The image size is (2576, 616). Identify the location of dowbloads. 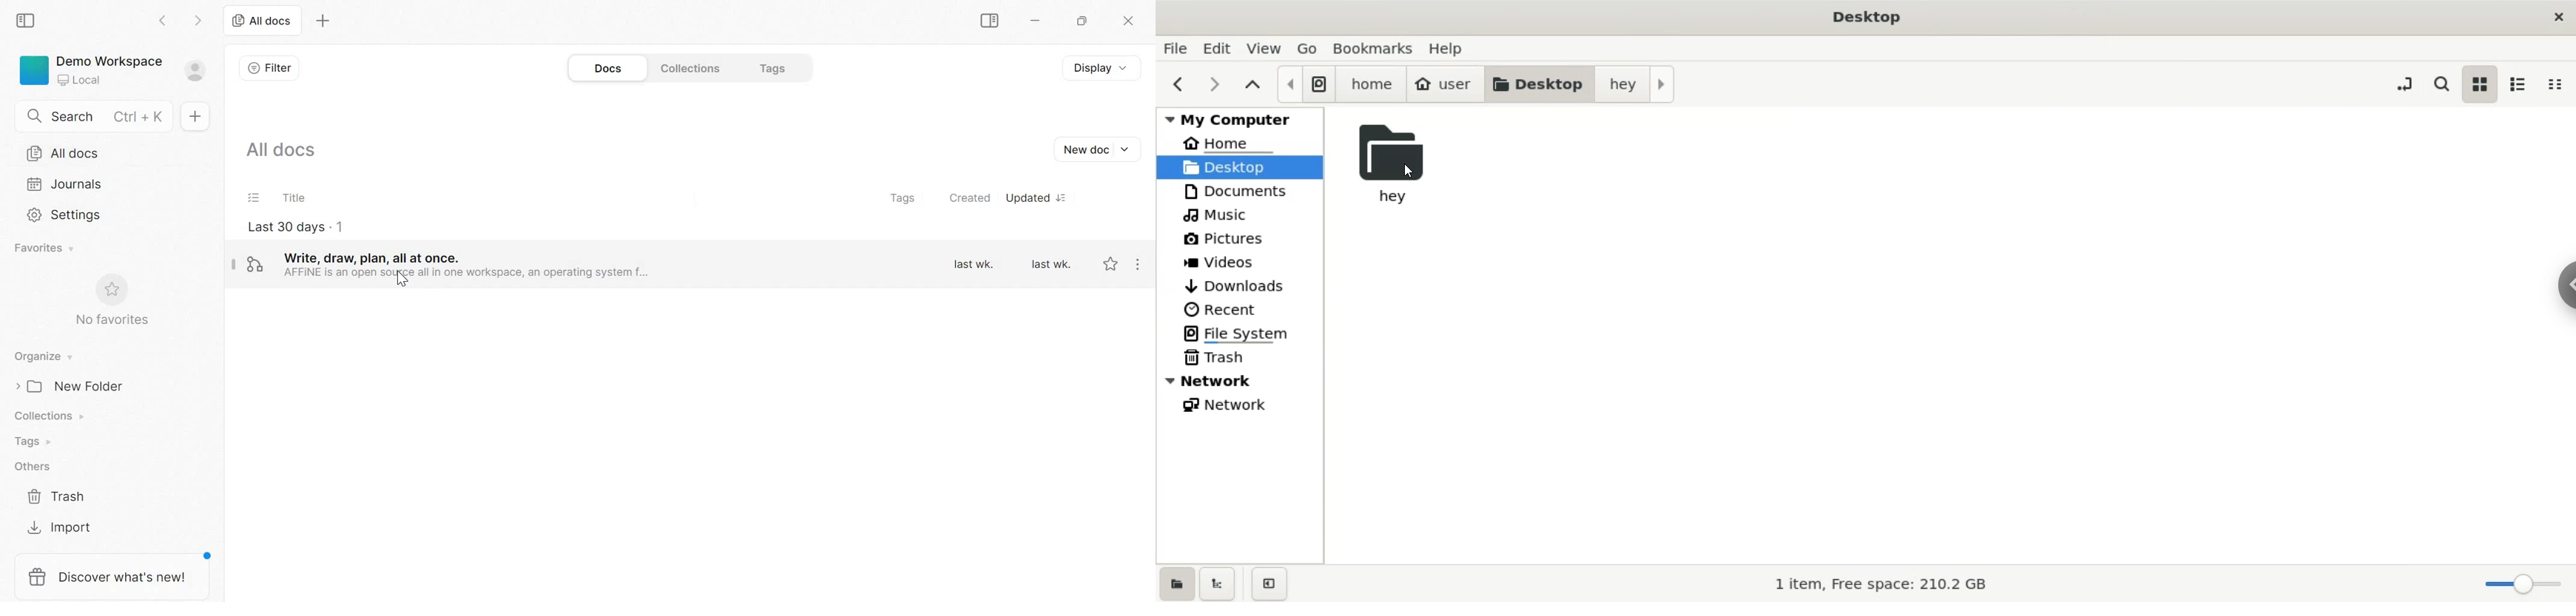
(1241, 285).